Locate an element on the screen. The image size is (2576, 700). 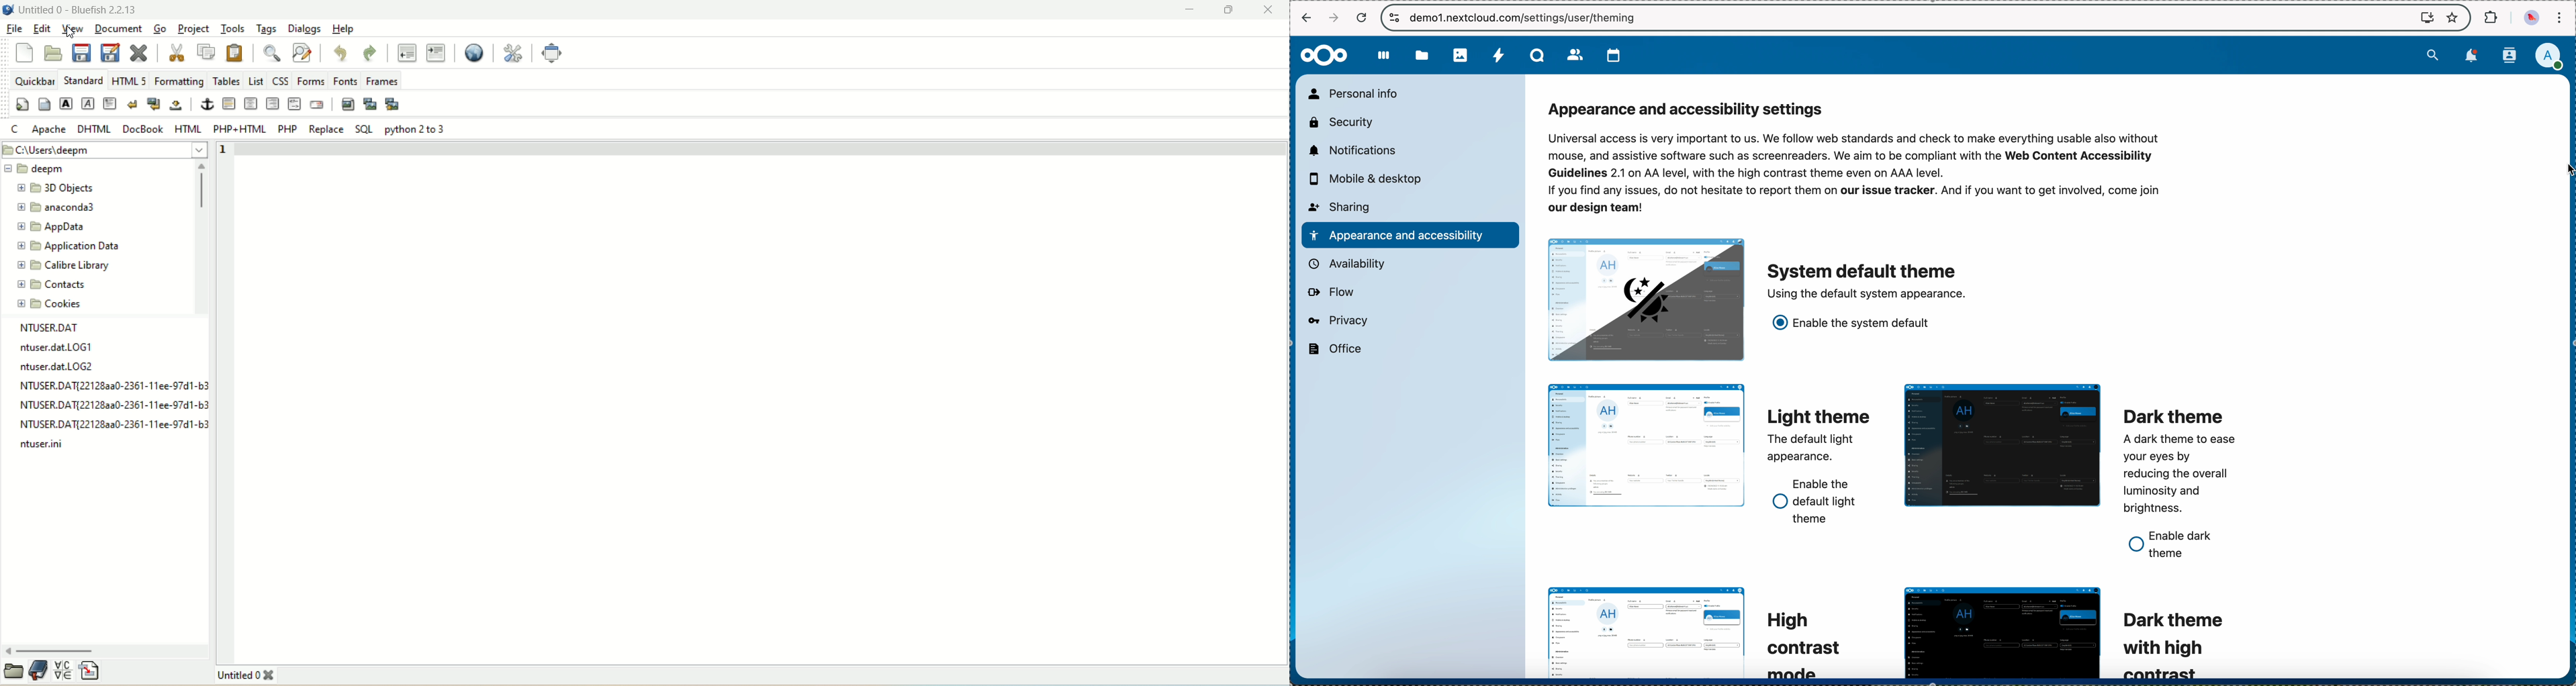
privacy is located at coordinates (1339, 321).